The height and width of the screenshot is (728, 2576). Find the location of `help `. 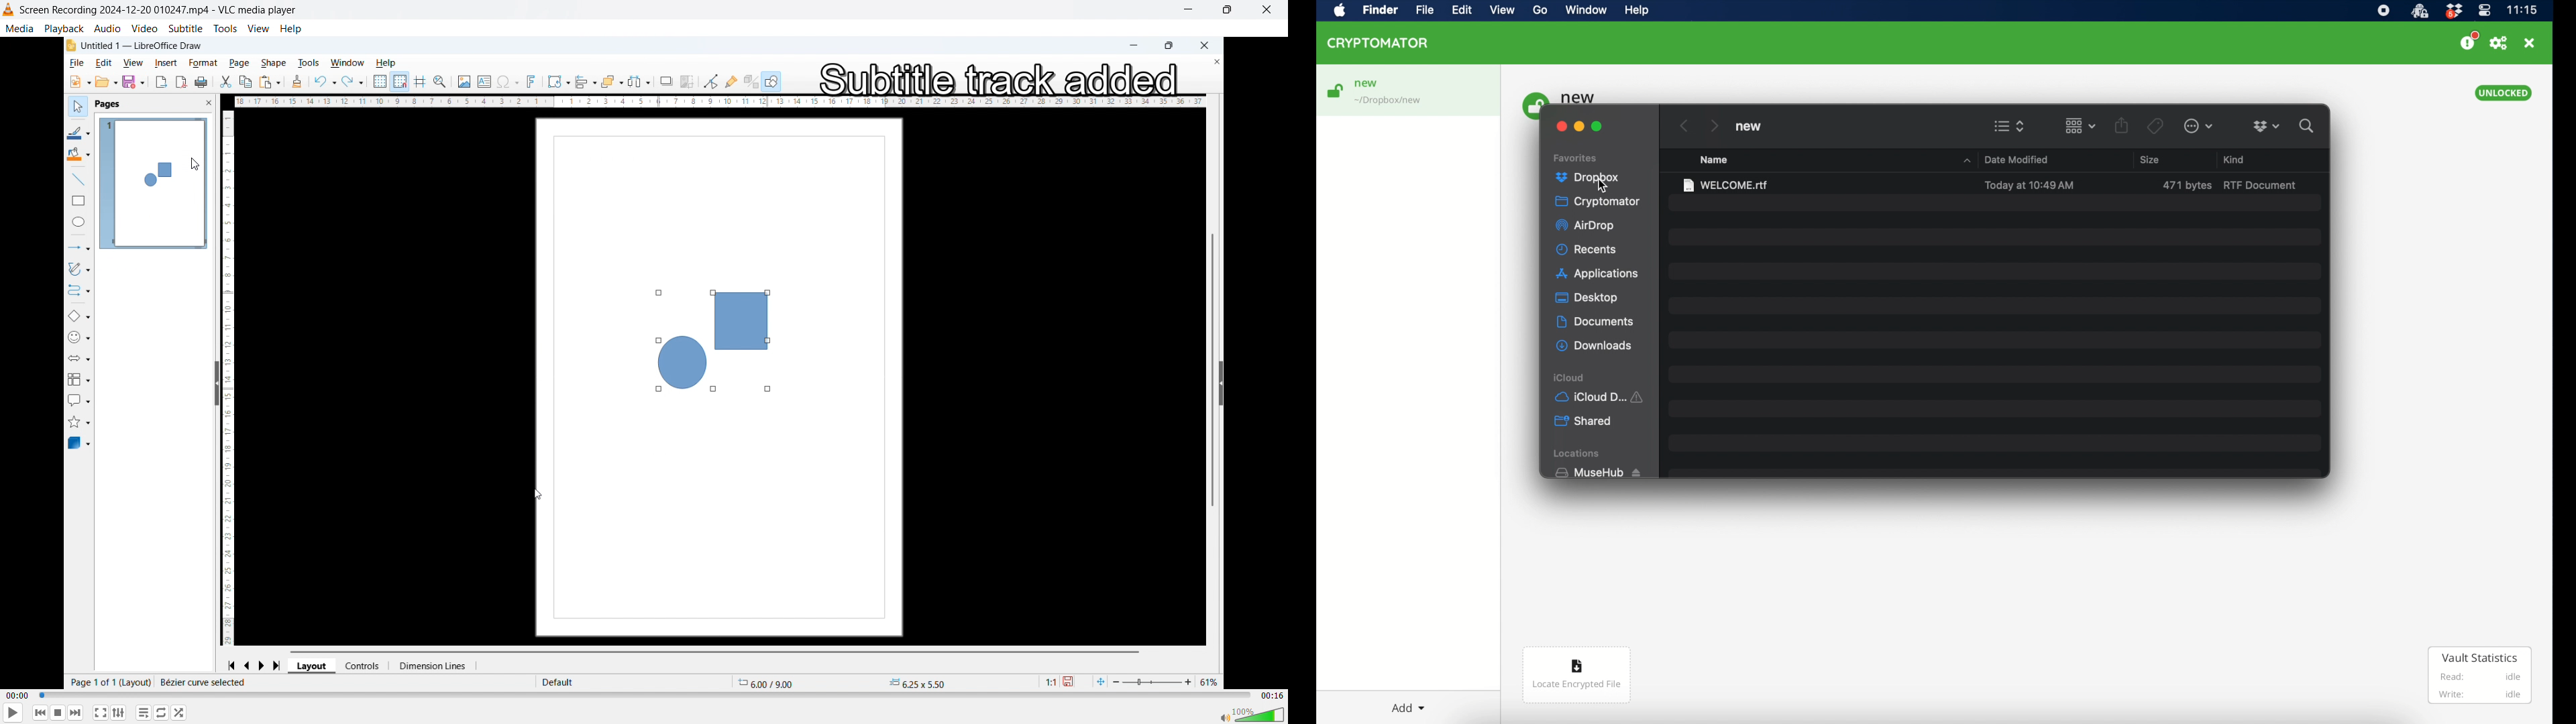

help  is located at coordinates (291, 29).